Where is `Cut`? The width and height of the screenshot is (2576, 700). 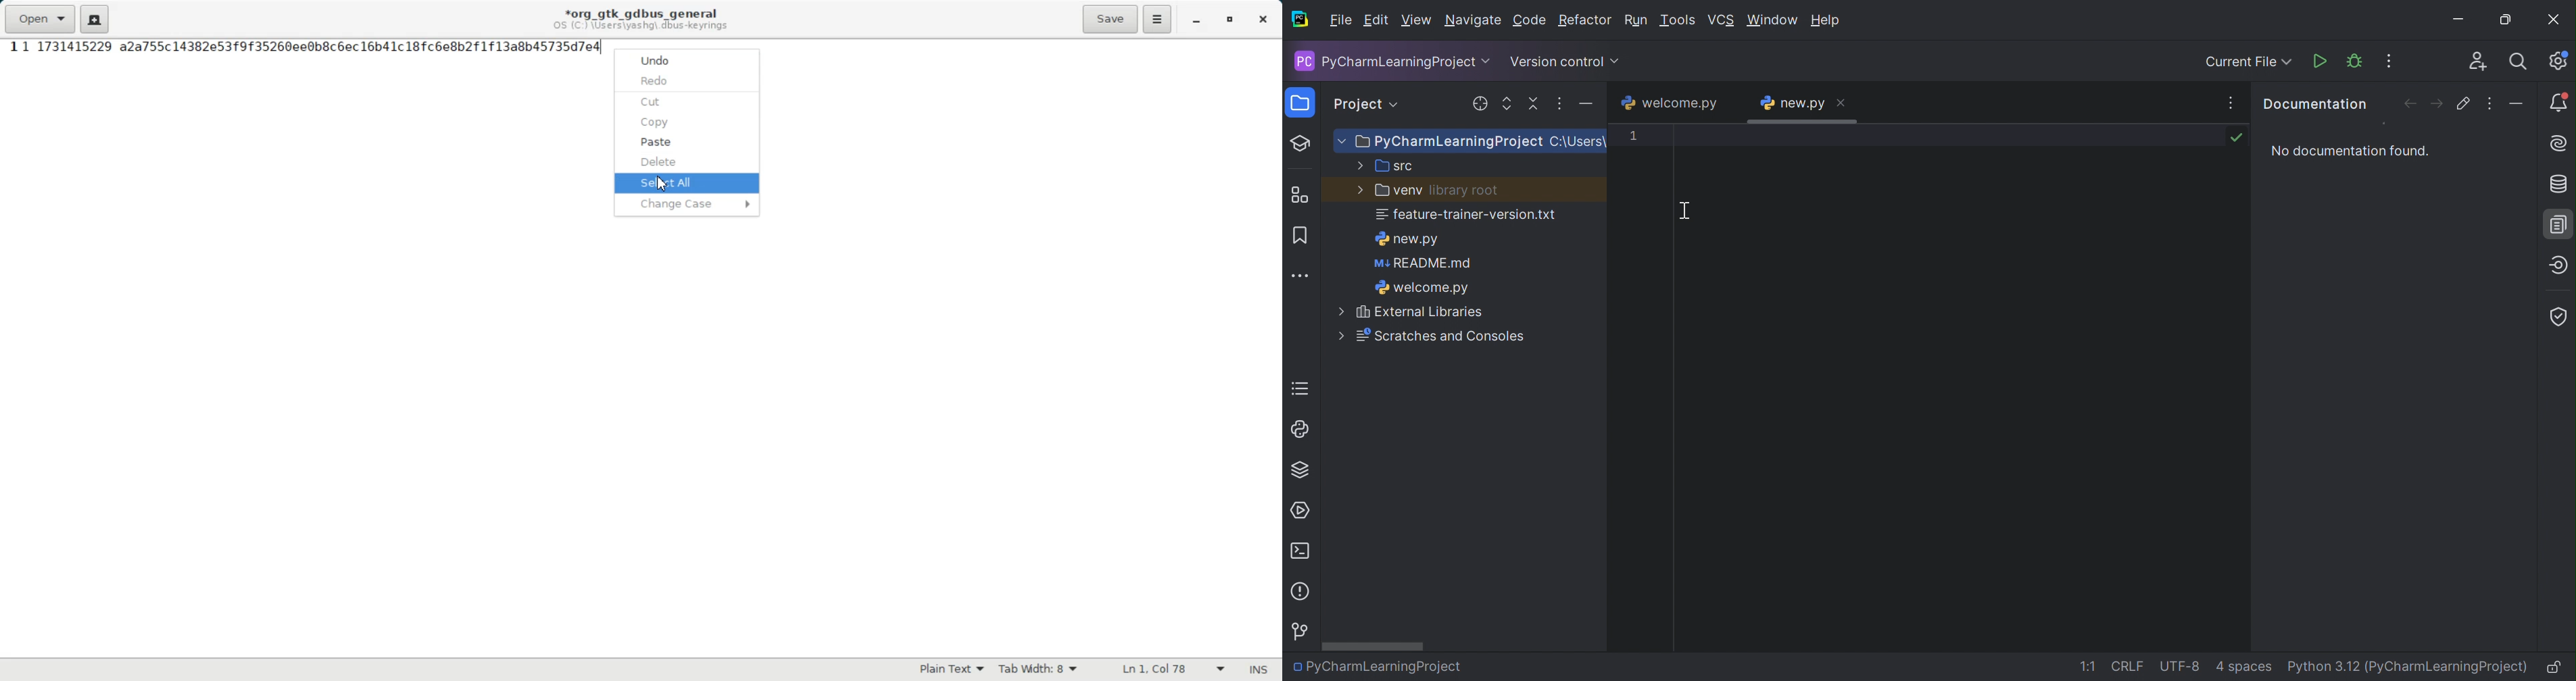 Cut is located at coordinates (687, 101).